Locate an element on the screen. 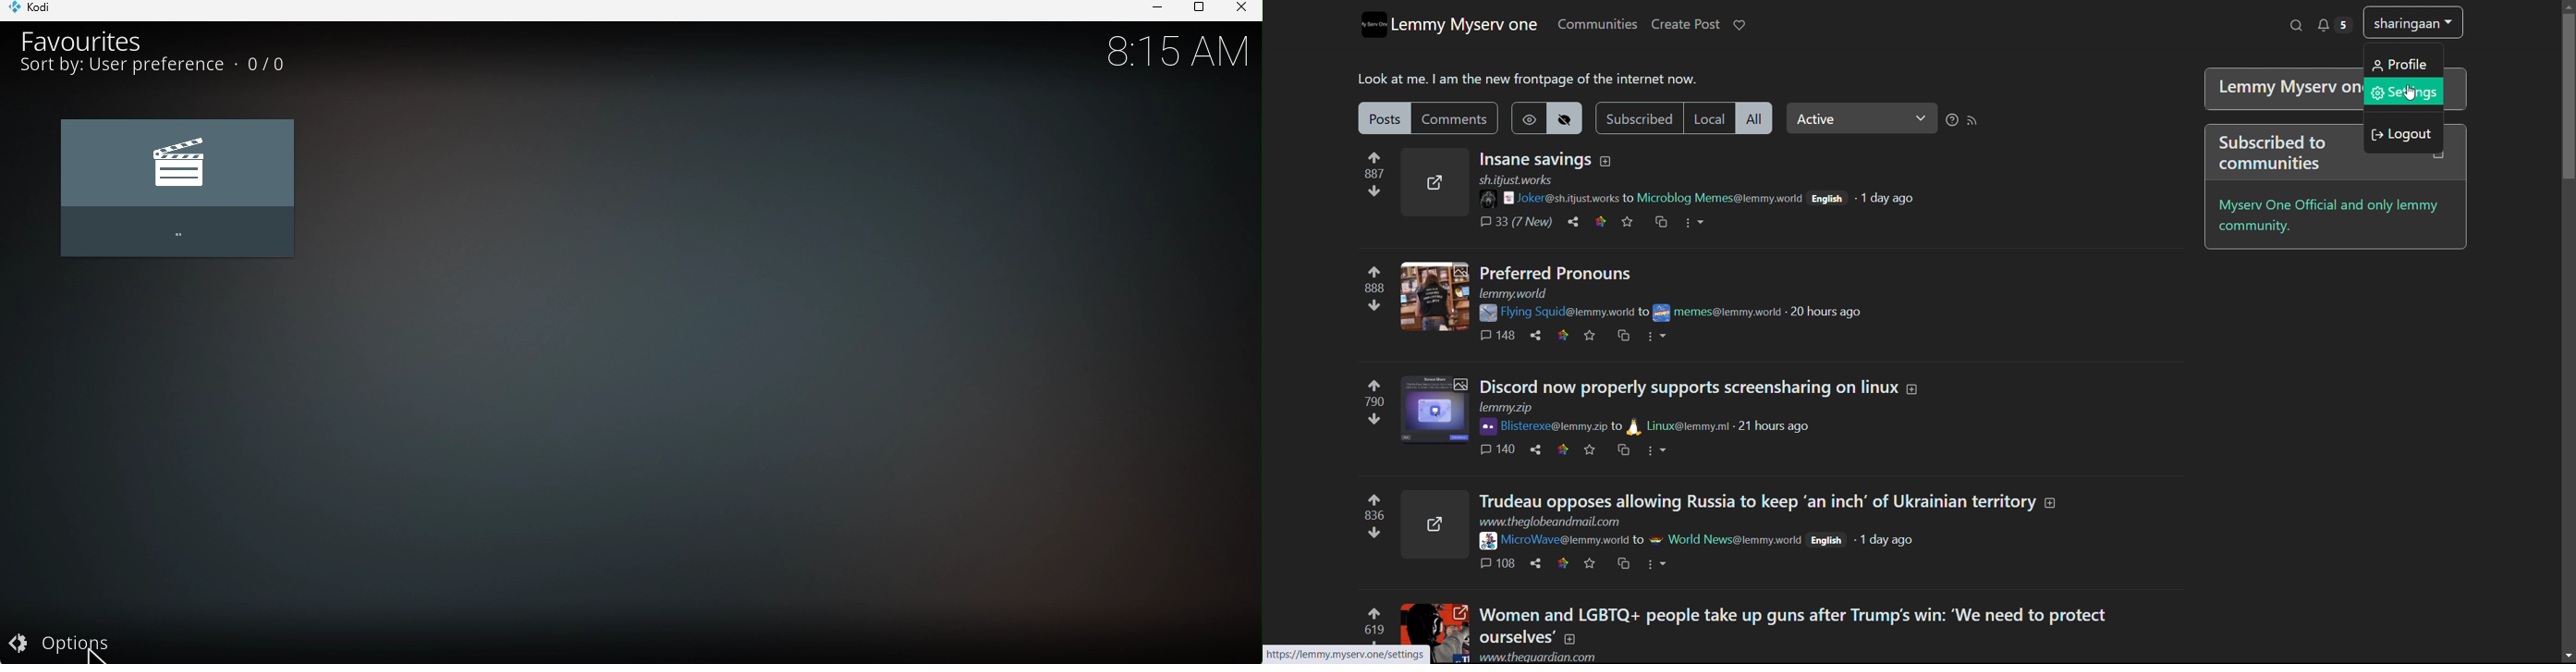 This screenshot has height=672, width=2576. Maximize is located at coordinates (1196, 10).